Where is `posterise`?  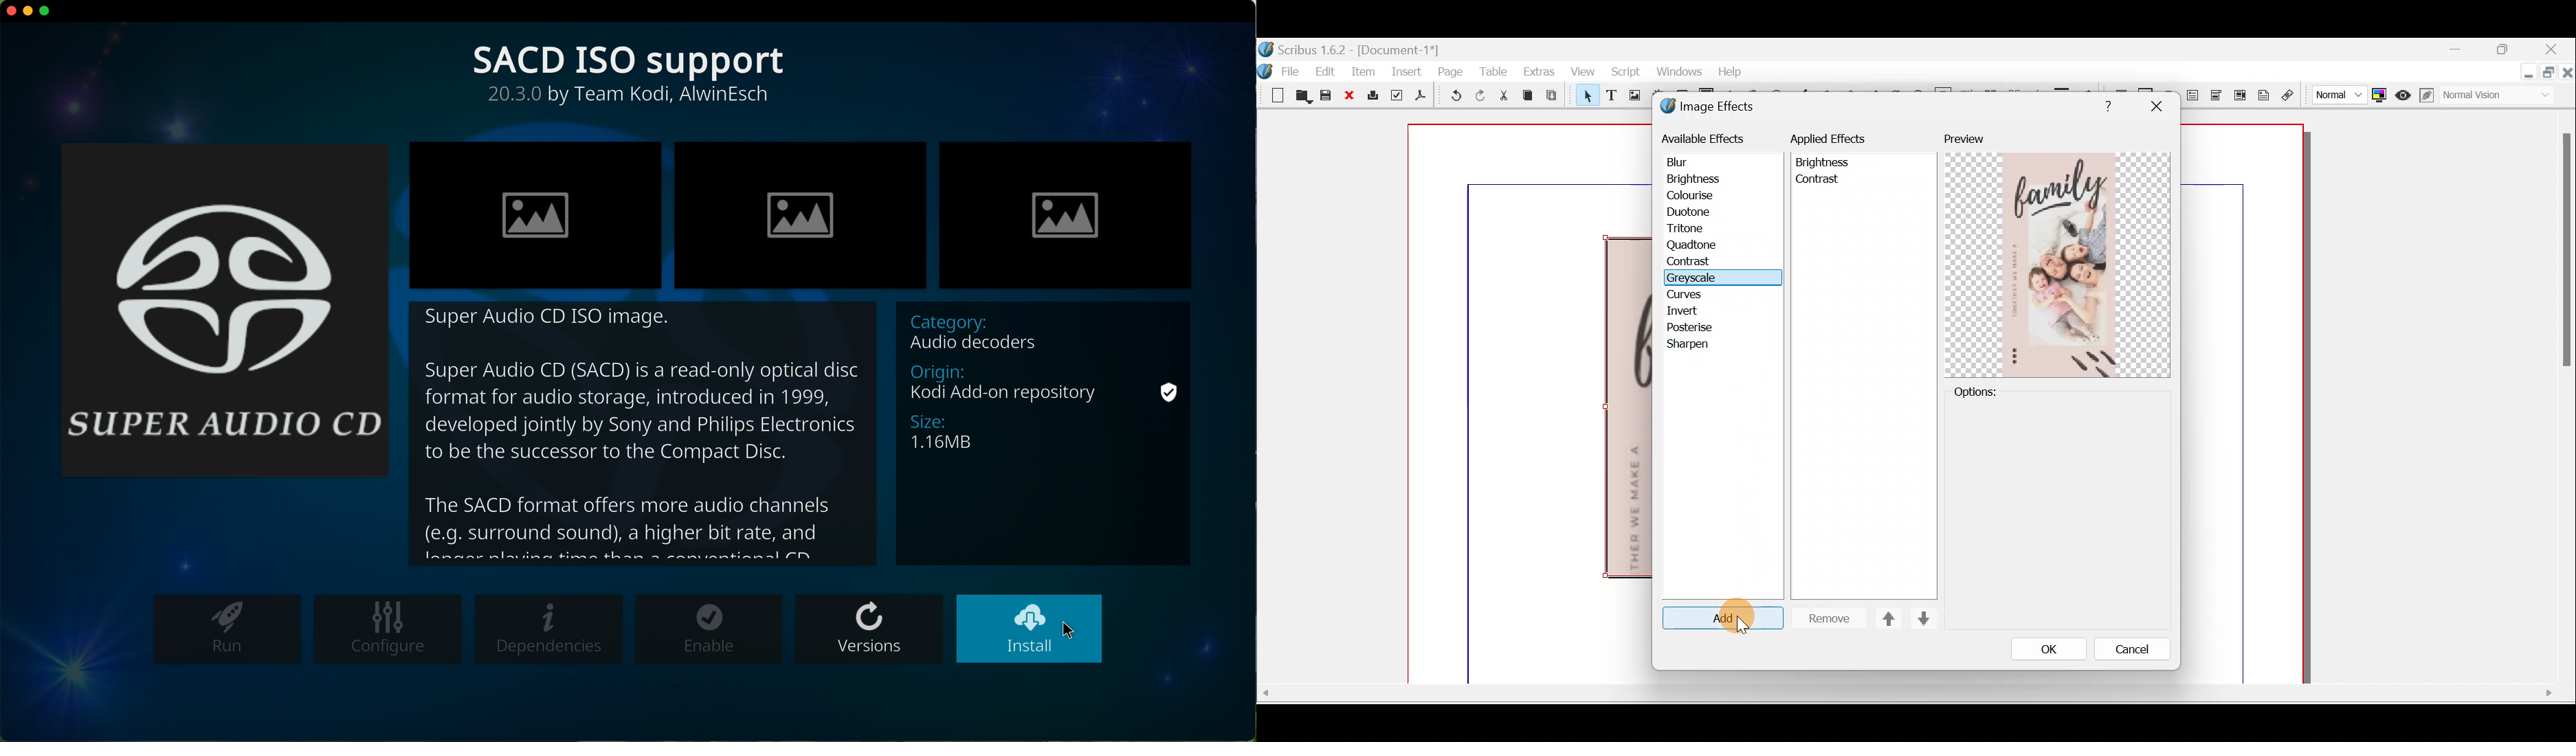 posterise is located at coordinates (1694, 328).